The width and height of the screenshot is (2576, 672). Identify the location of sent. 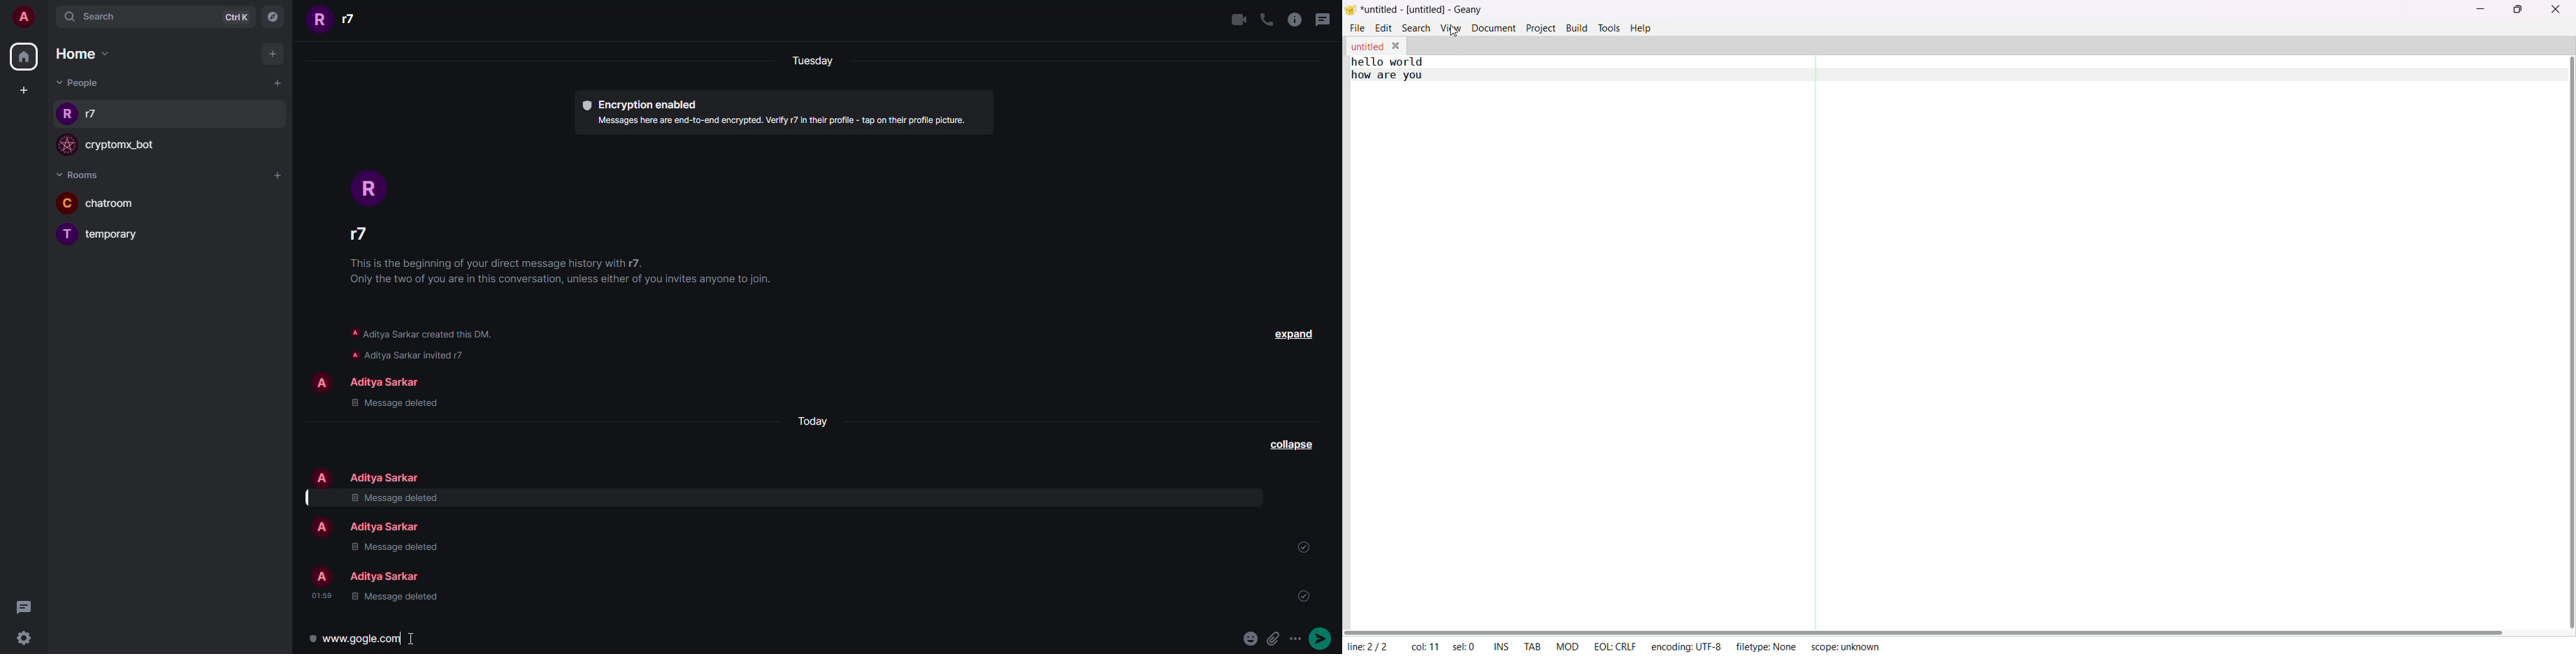
(1303, 547).